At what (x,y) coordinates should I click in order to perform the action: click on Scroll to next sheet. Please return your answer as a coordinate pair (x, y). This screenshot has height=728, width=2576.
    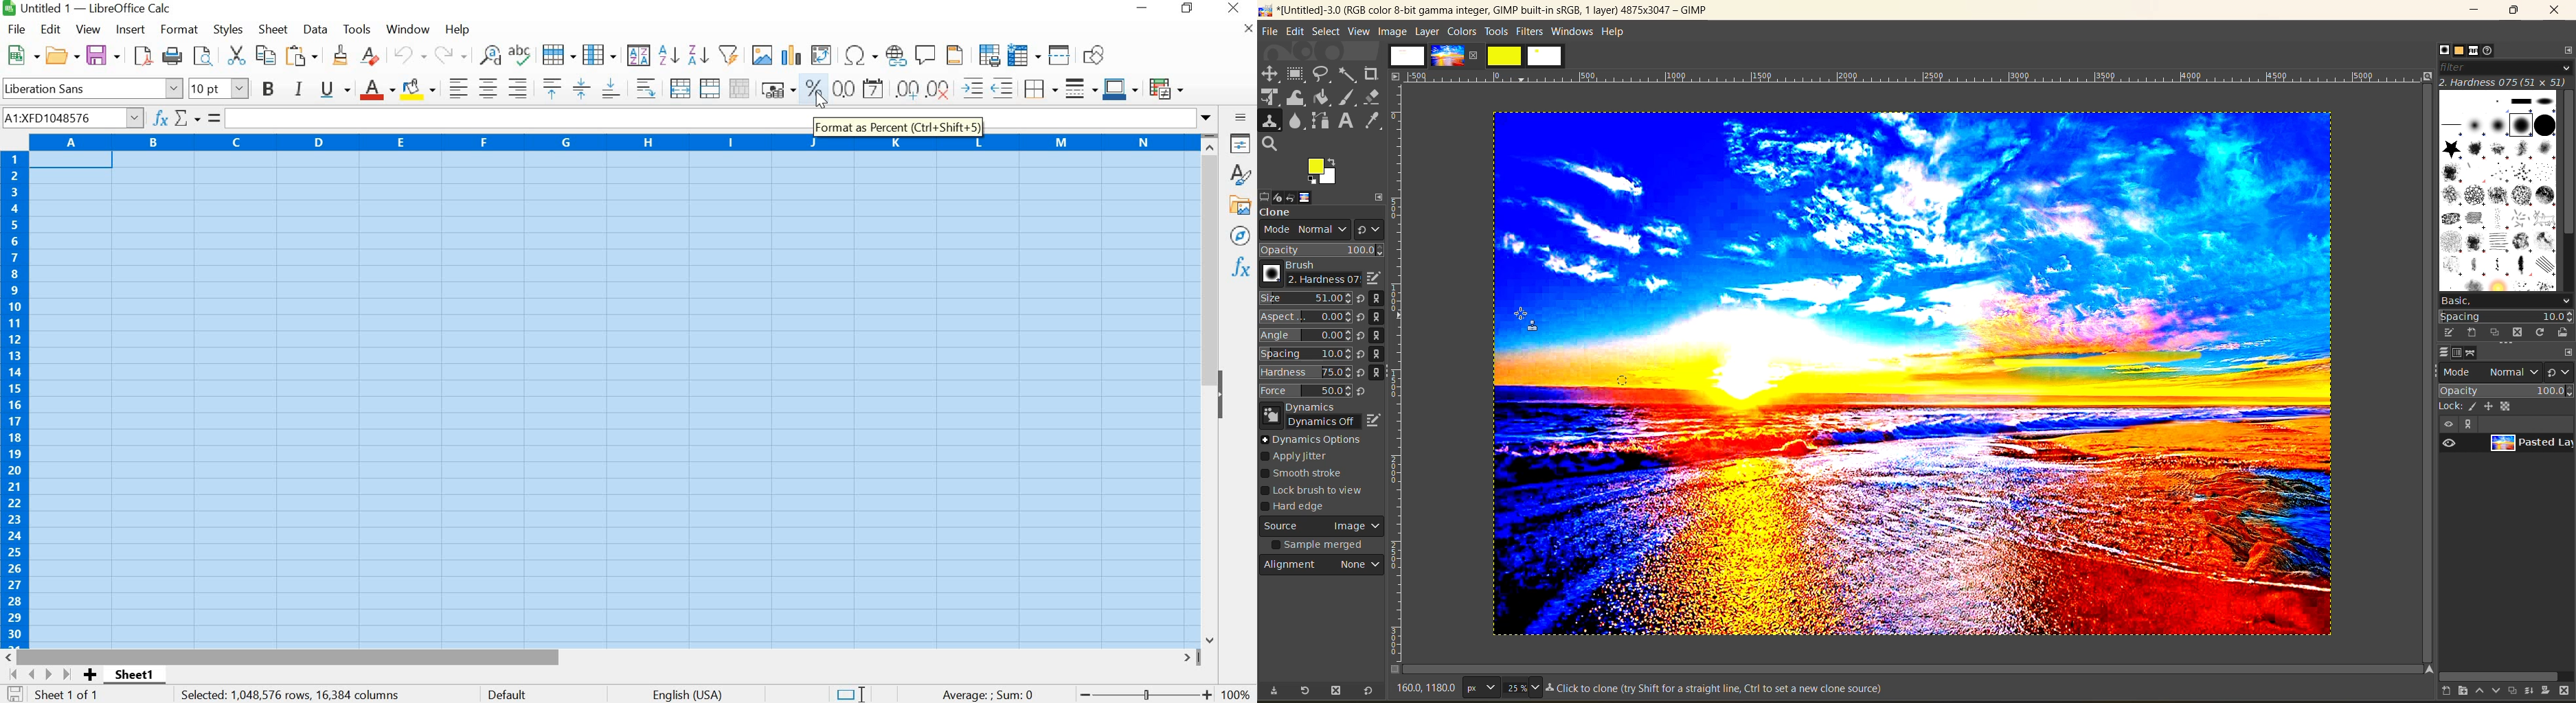
    Looking at the image, I should click on (38, 674).